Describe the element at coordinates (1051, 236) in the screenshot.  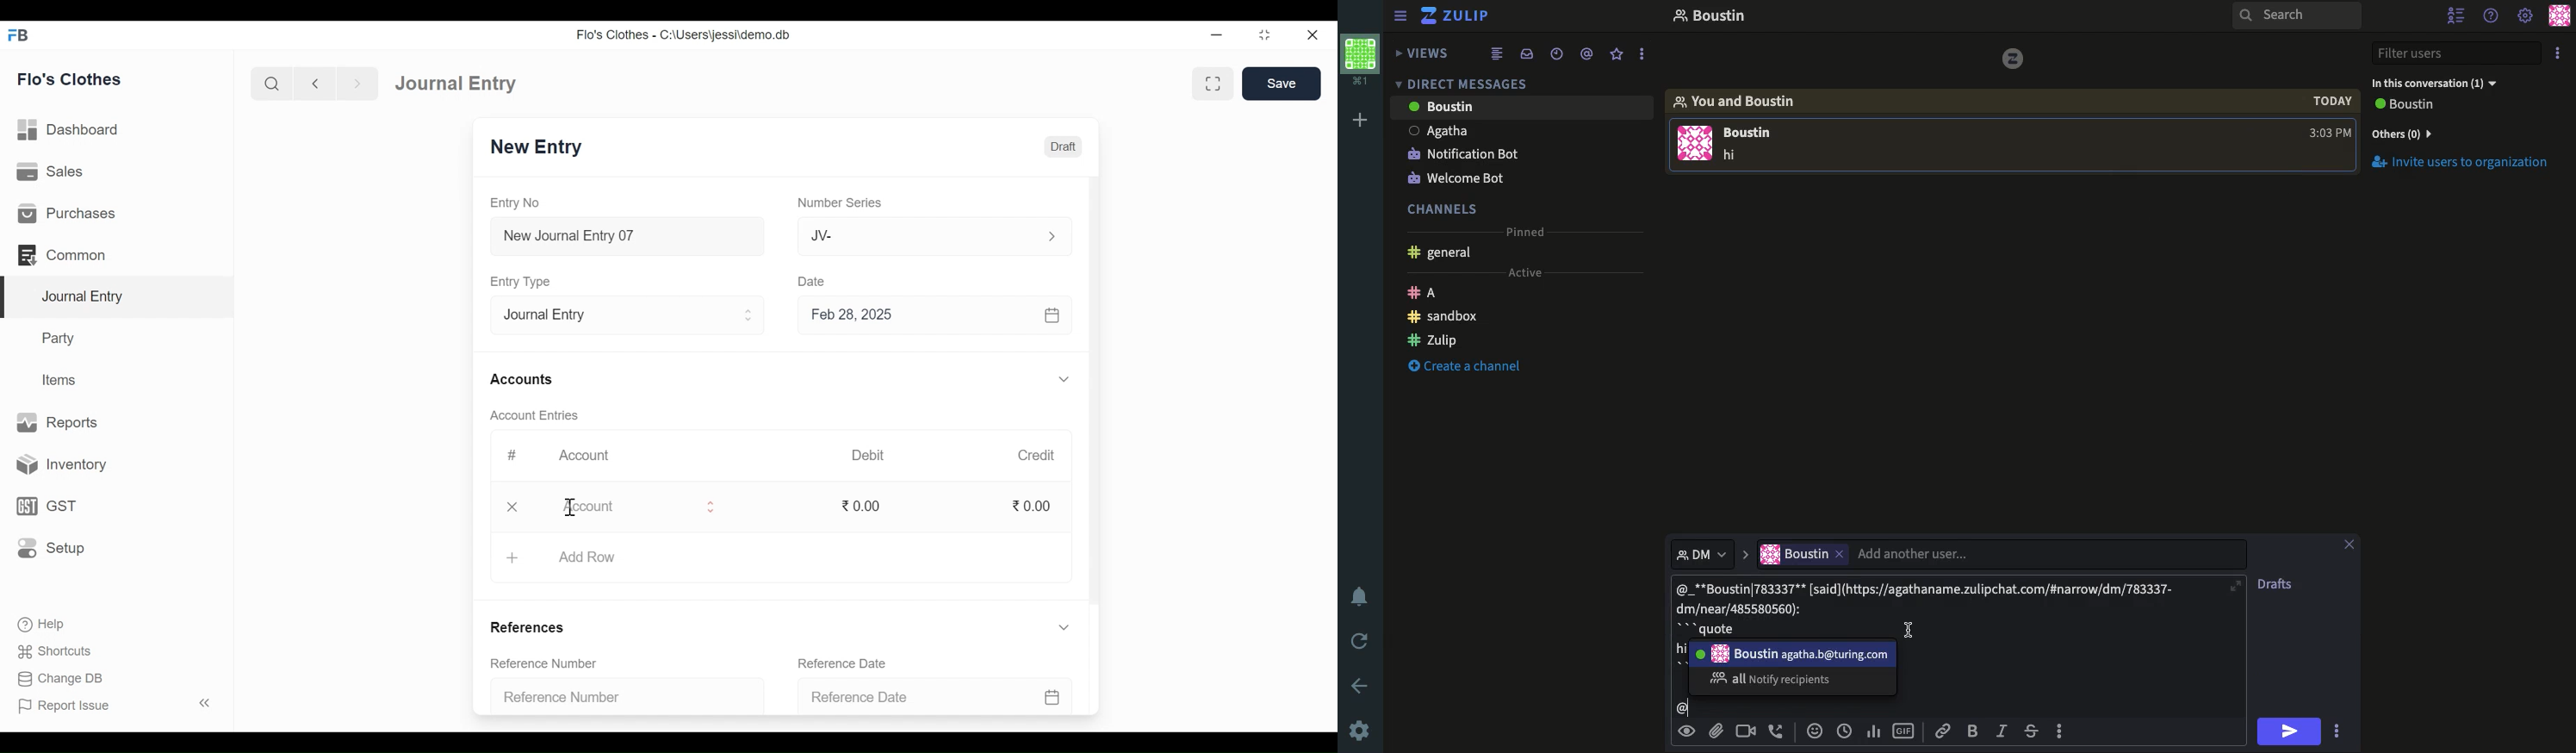
I see `Expand` at that location.